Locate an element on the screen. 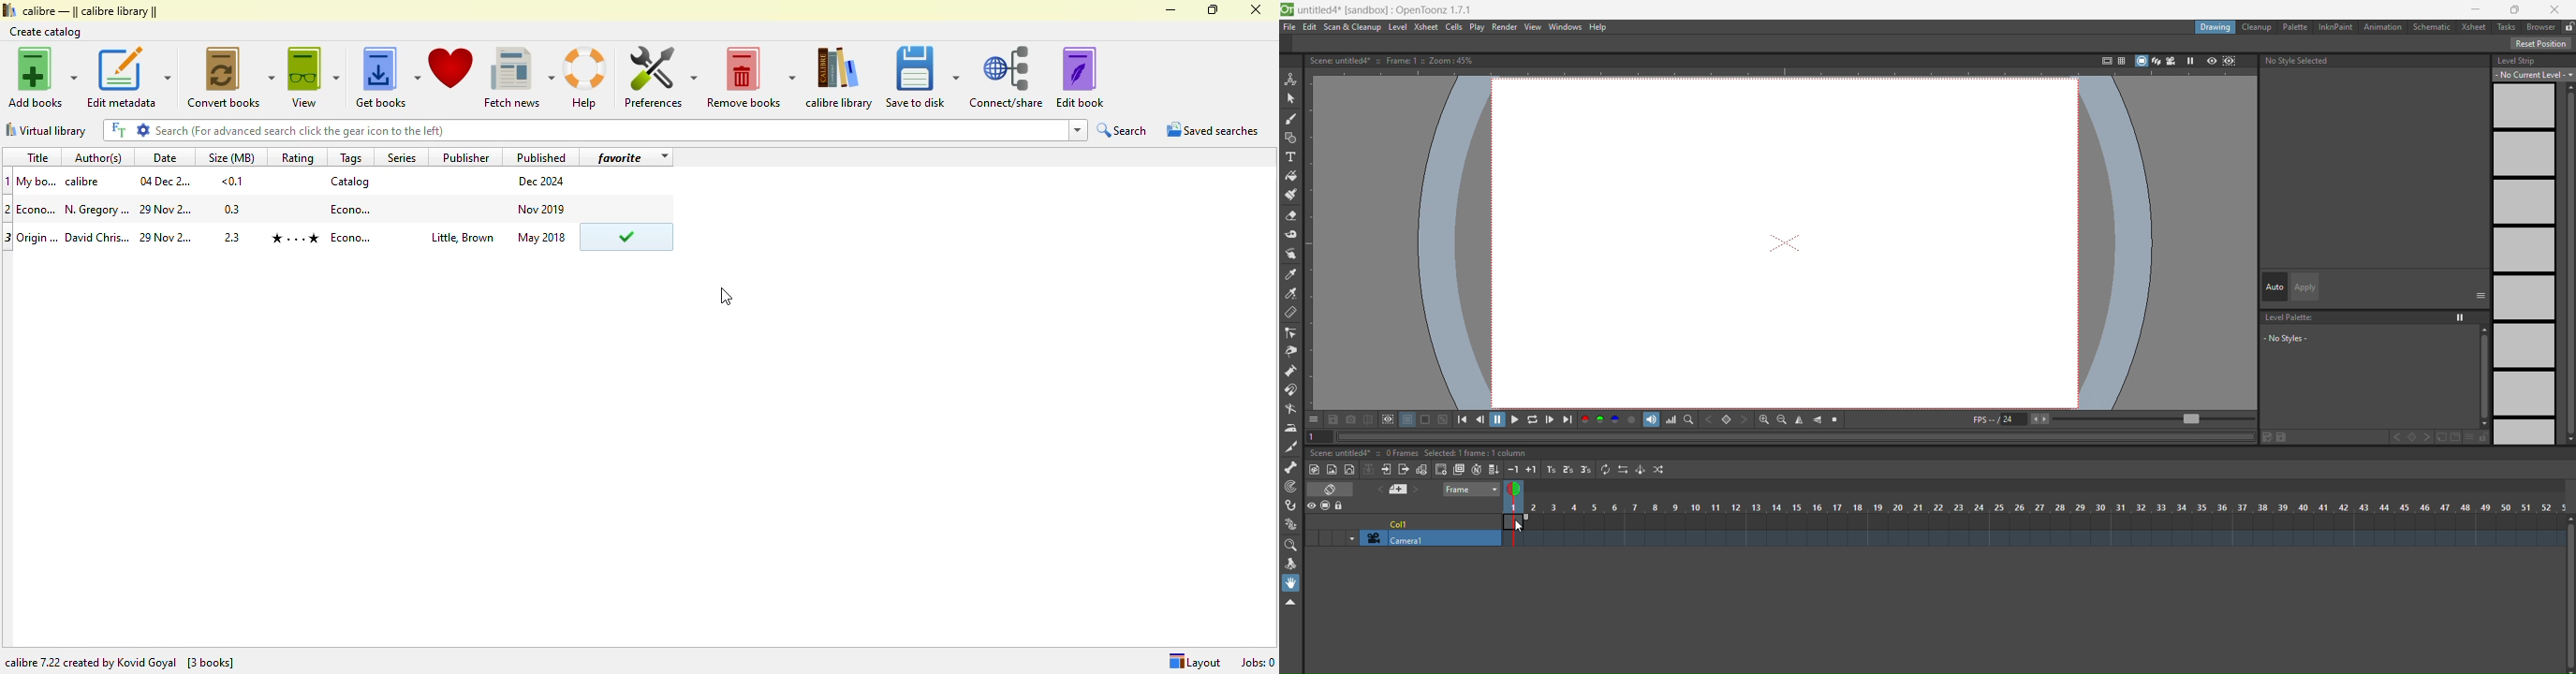  eBook marked as a favorite is located at coordinates (626, 238).